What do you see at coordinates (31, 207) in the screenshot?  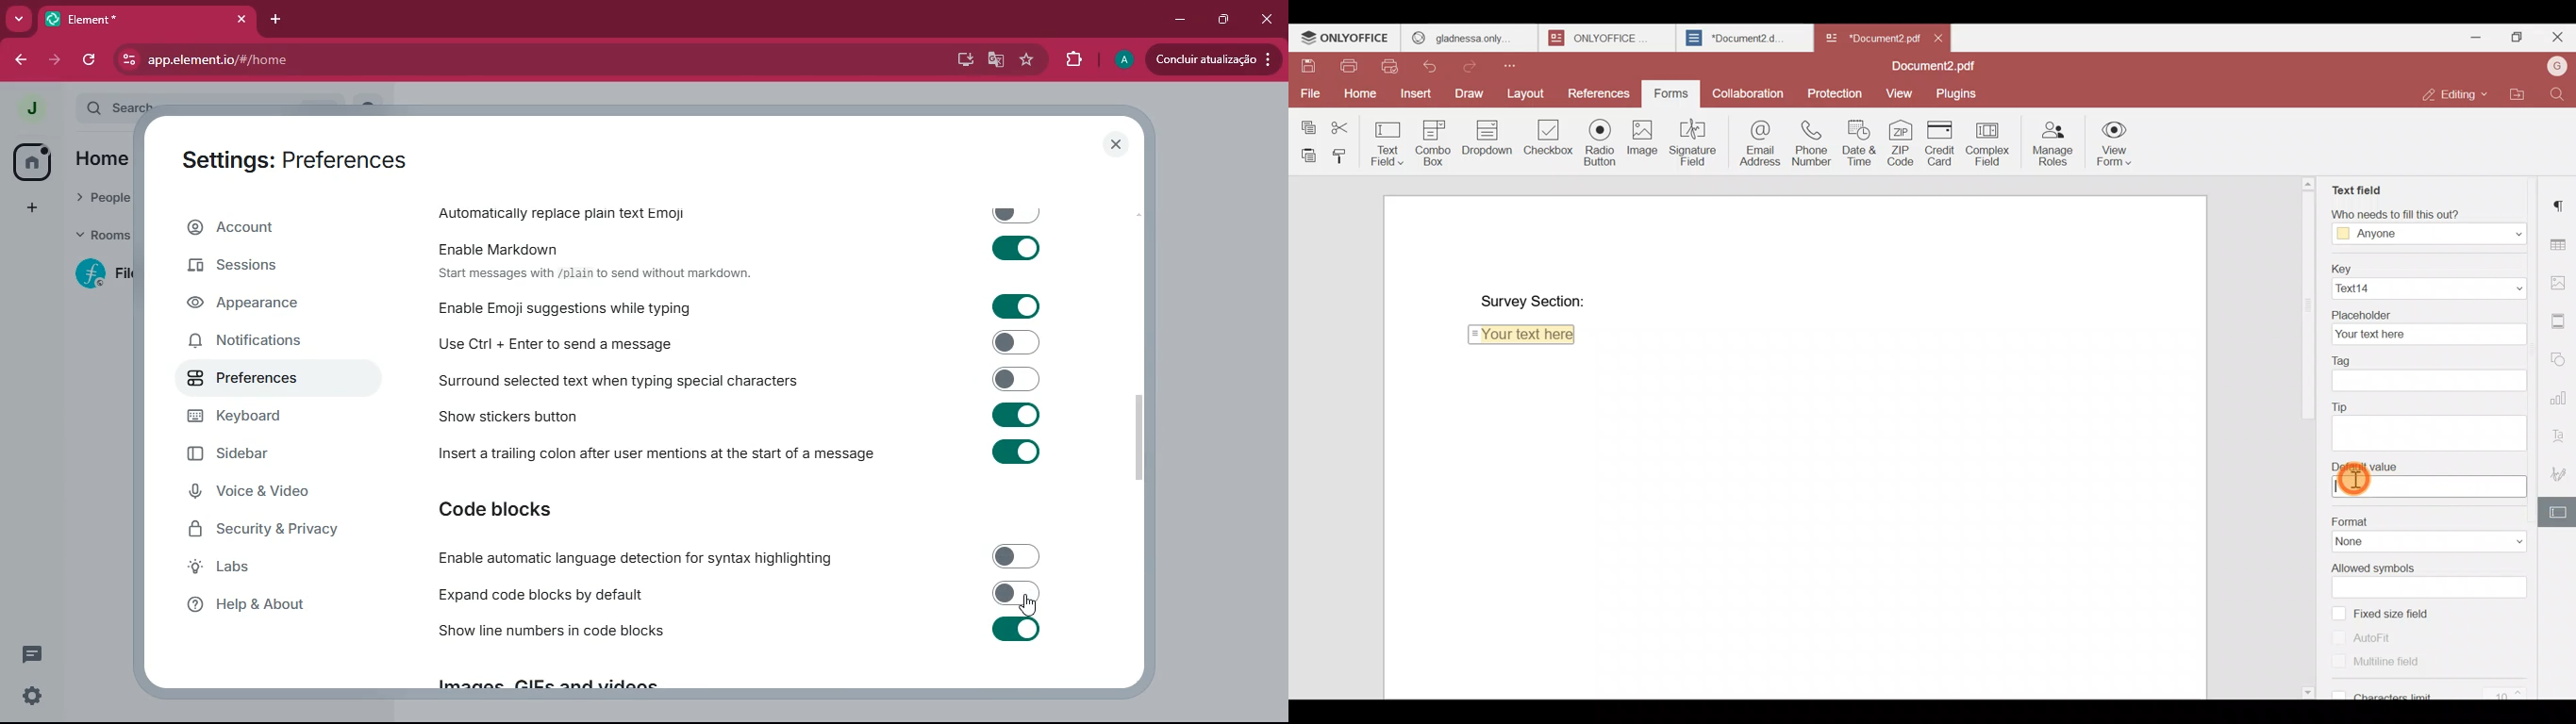 I see `add` at bounding box center [31, 207].